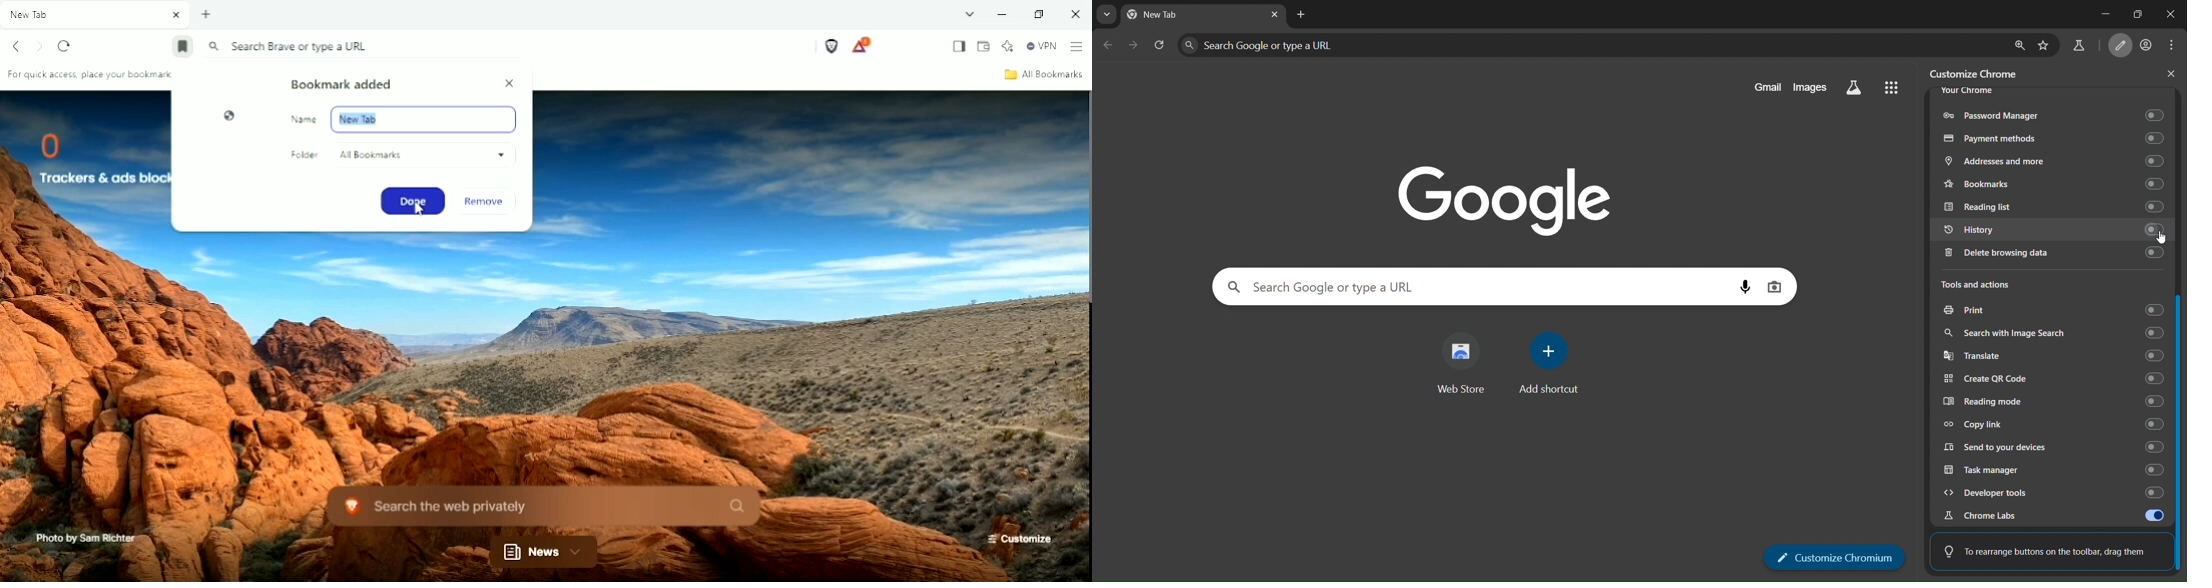 This screenshot has height=588, width=2212. Describe the element at coordinates (2166, 15) in the screenshot. I see `close` at that location.